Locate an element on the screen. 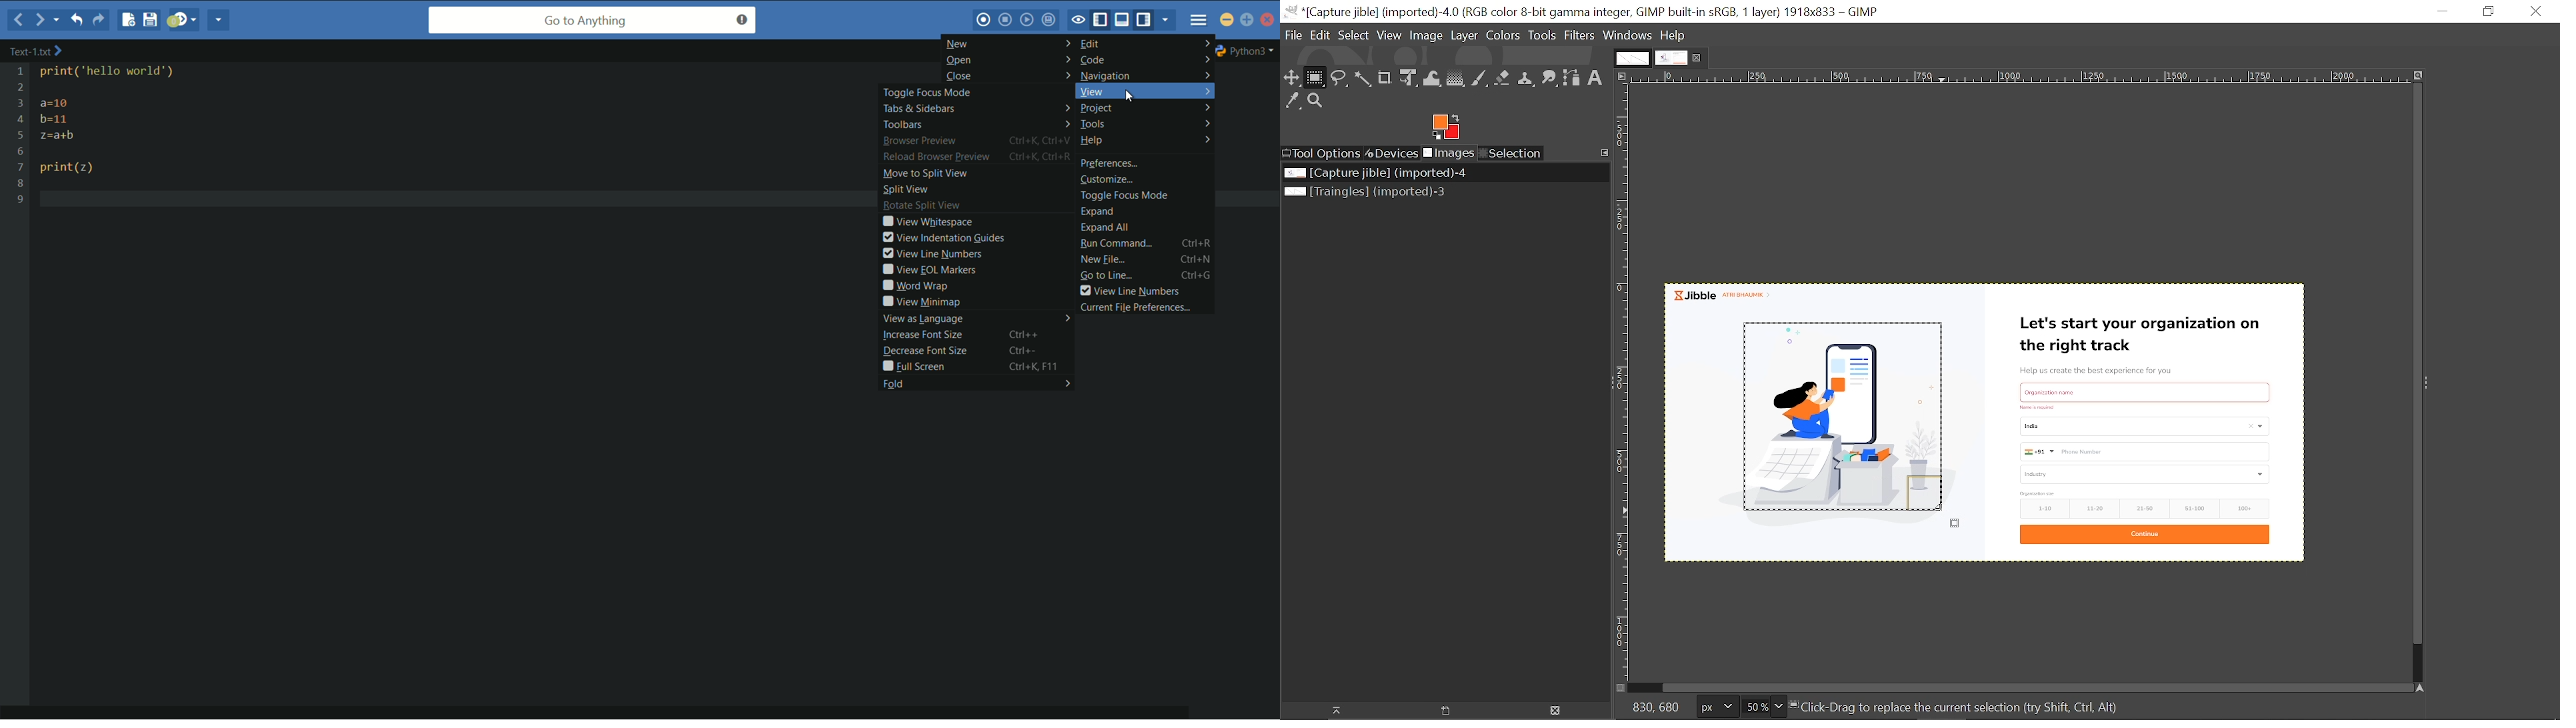  Crop tool is located at coordinates (1384, 77).